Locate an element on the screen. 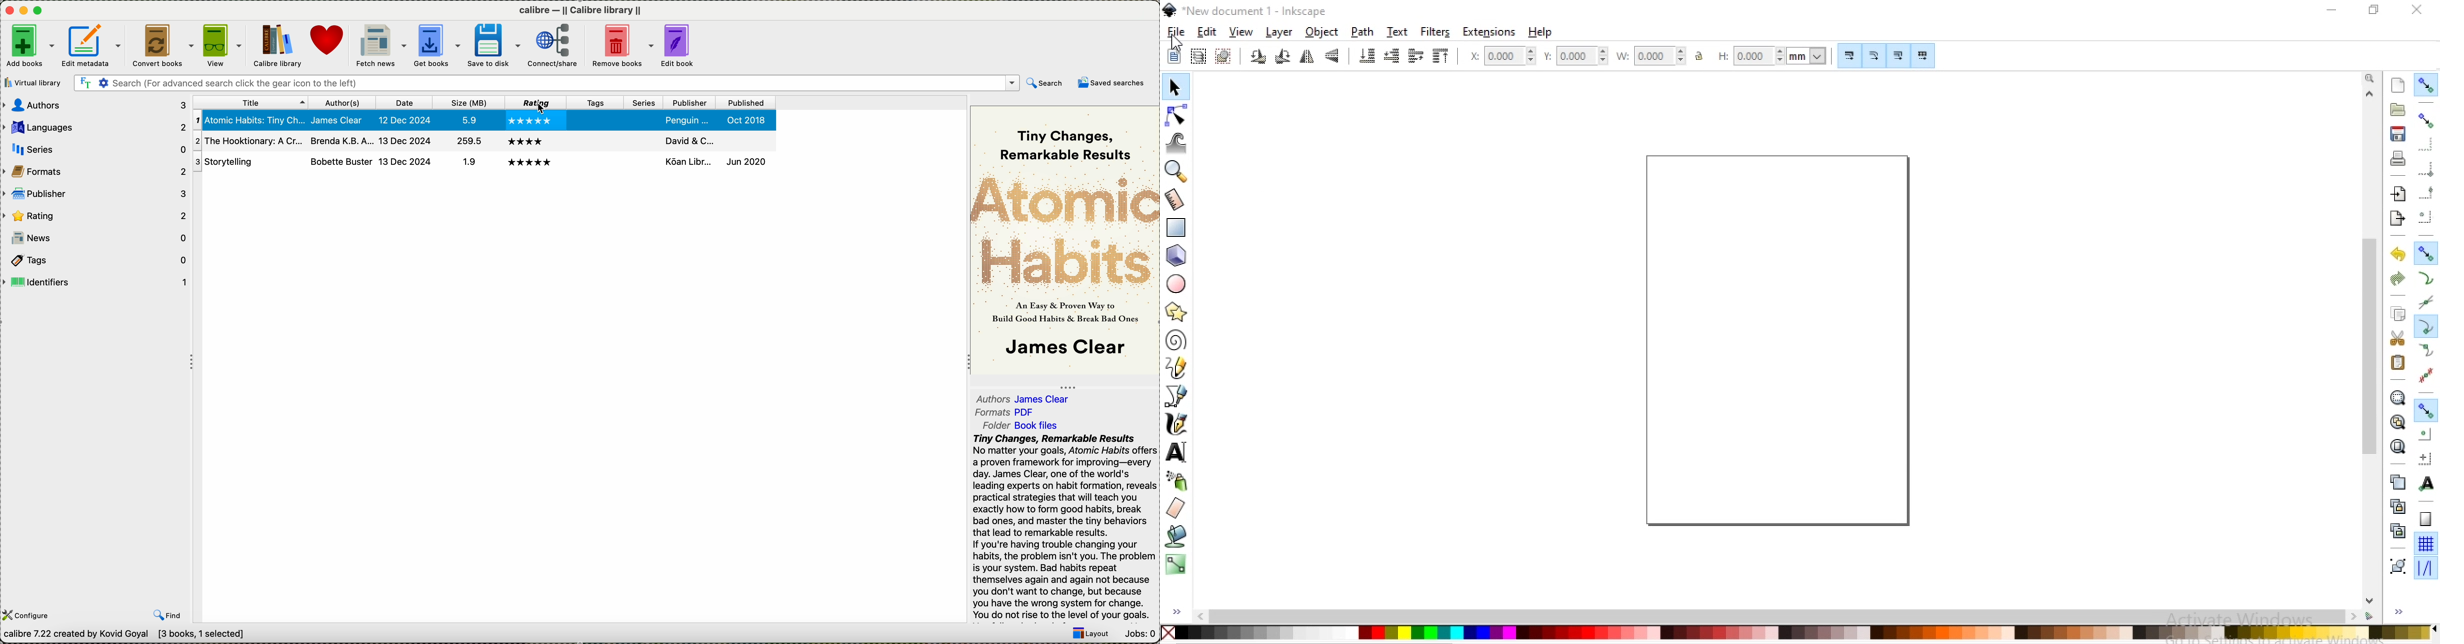 The image size is (2464, 644). 13 dec 2024 is located at coordinates (405, 161).